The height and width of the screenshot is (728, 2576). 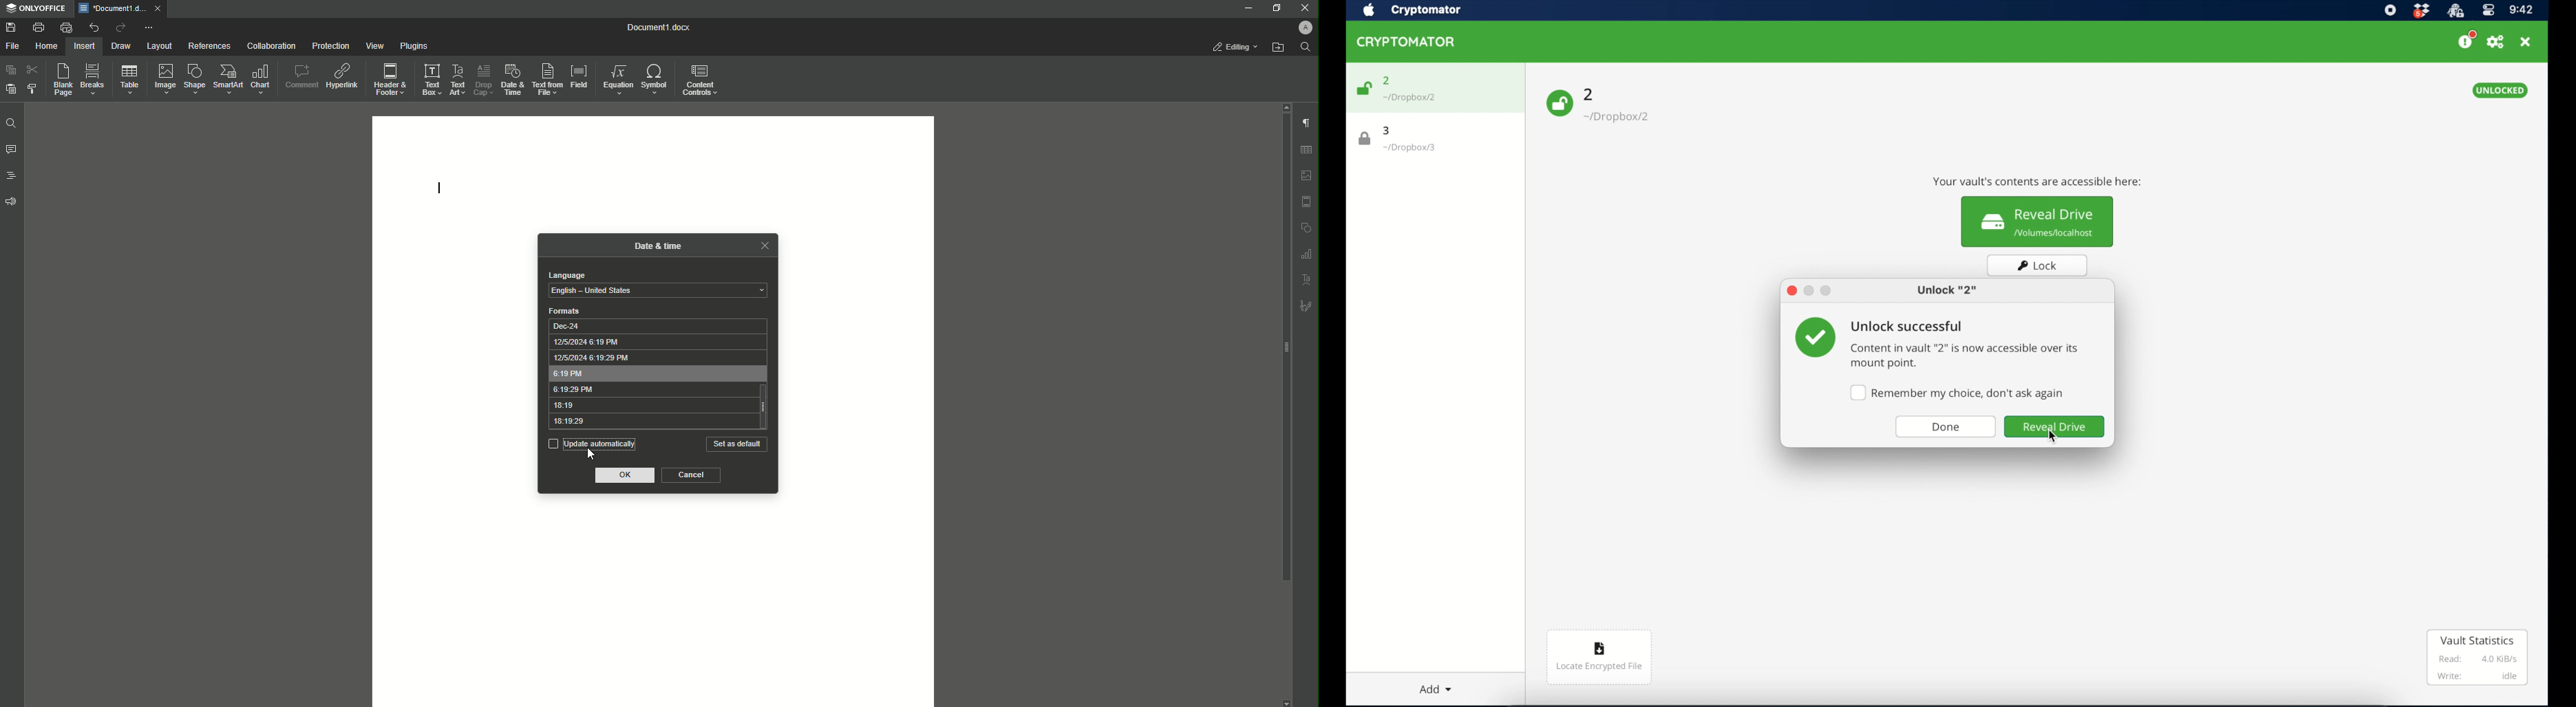 I want to click on Find, so click(x=1305, y=47).